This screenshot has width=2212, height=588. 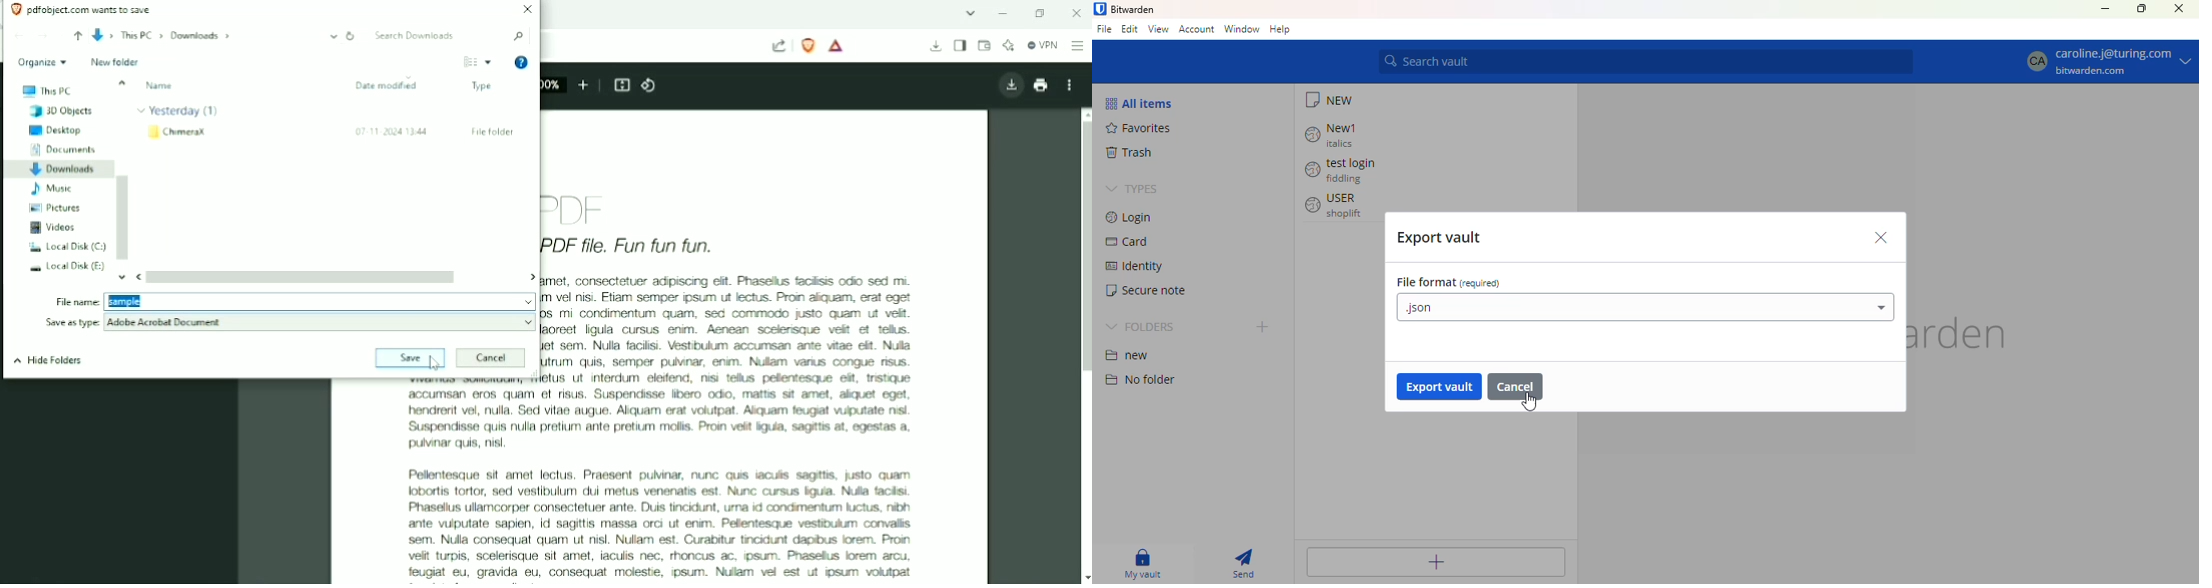 I want to click on close, so click(x=2180, y=9).